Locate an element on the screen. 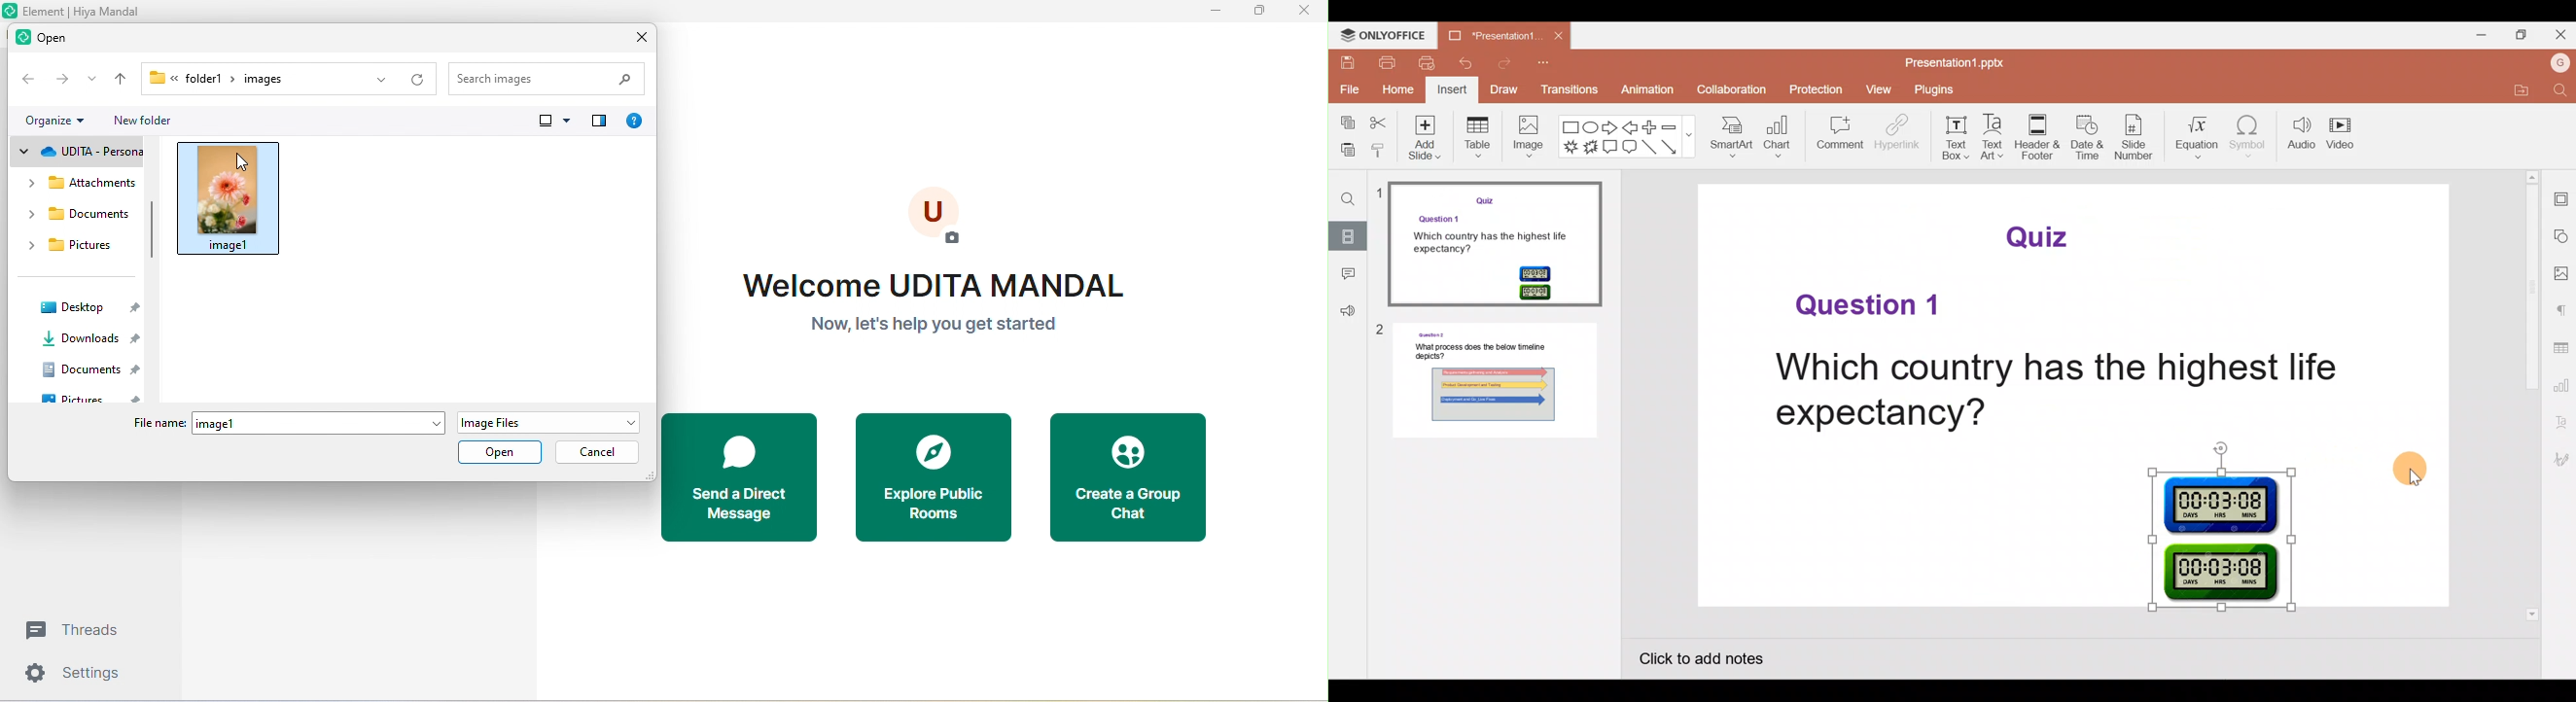 The width and height of the screenshot is (2576, 728). Draw is located at coordinates (1507, 89).